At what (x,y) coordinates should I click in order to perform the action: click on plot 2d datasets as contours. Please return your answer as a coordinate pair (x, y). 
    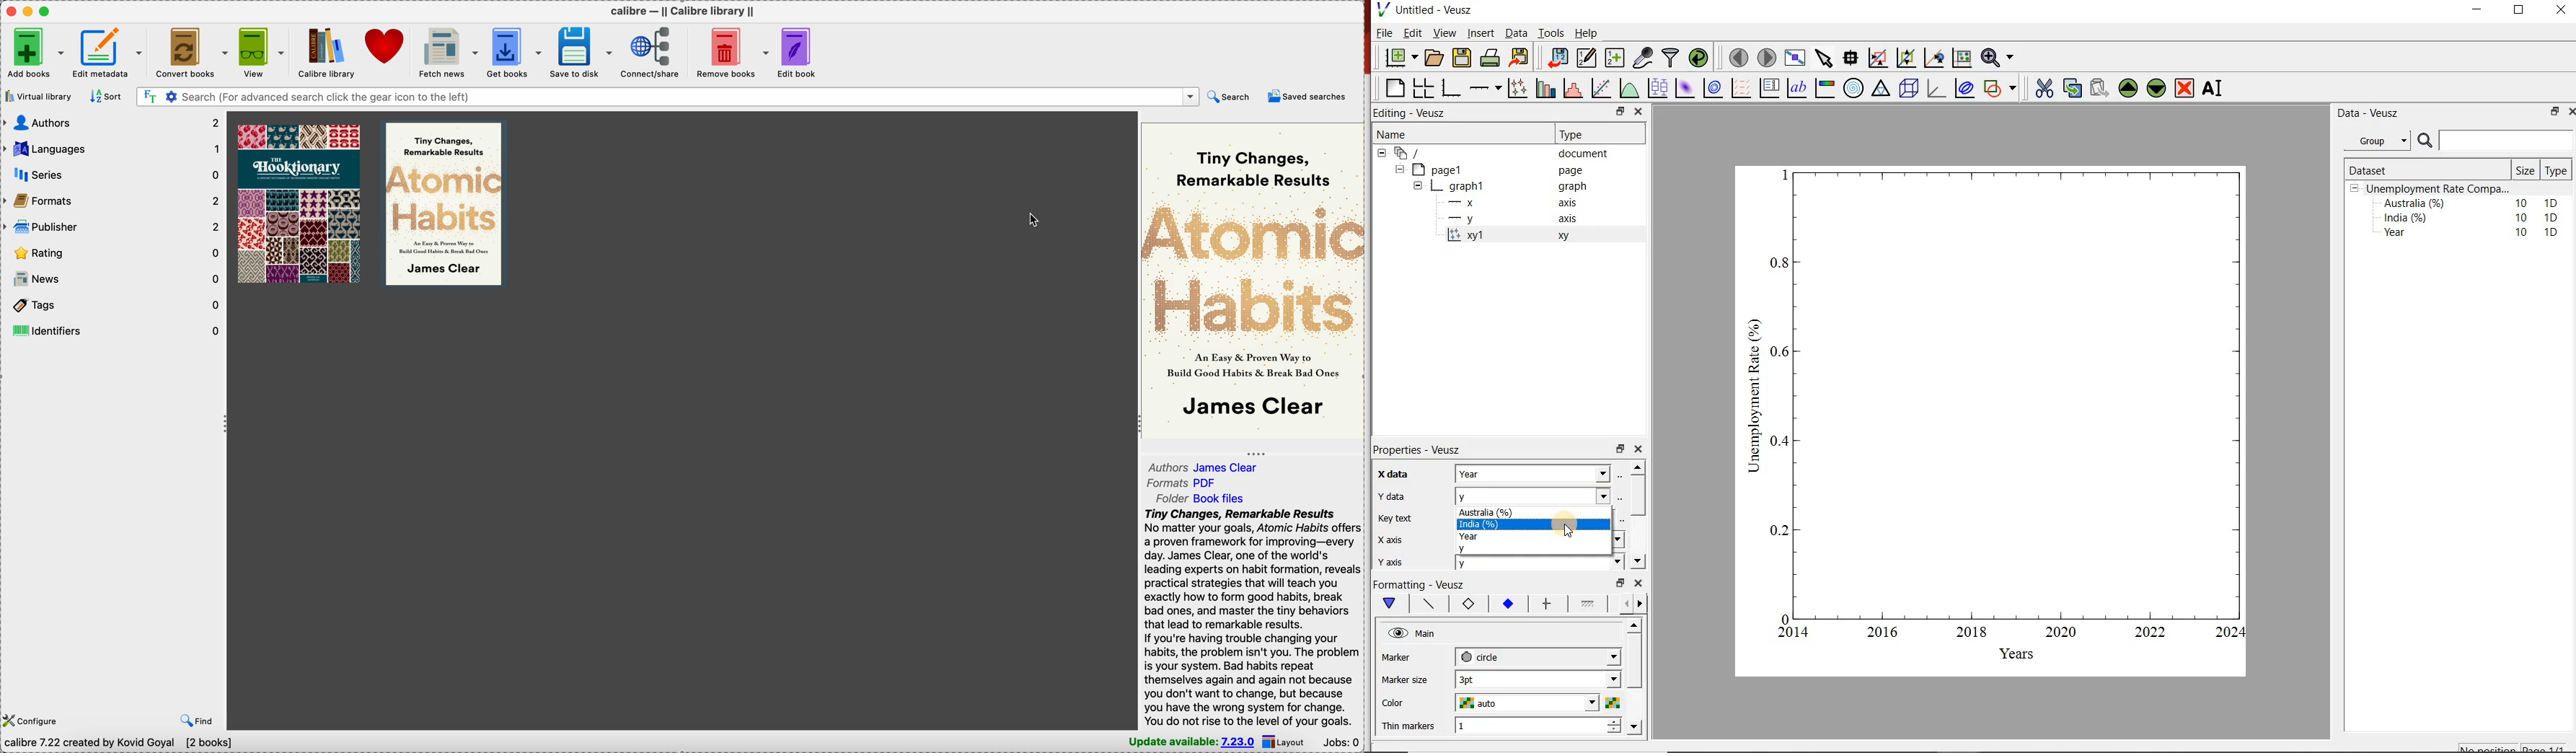
    Looking at the image, I should click on (1712, 88).